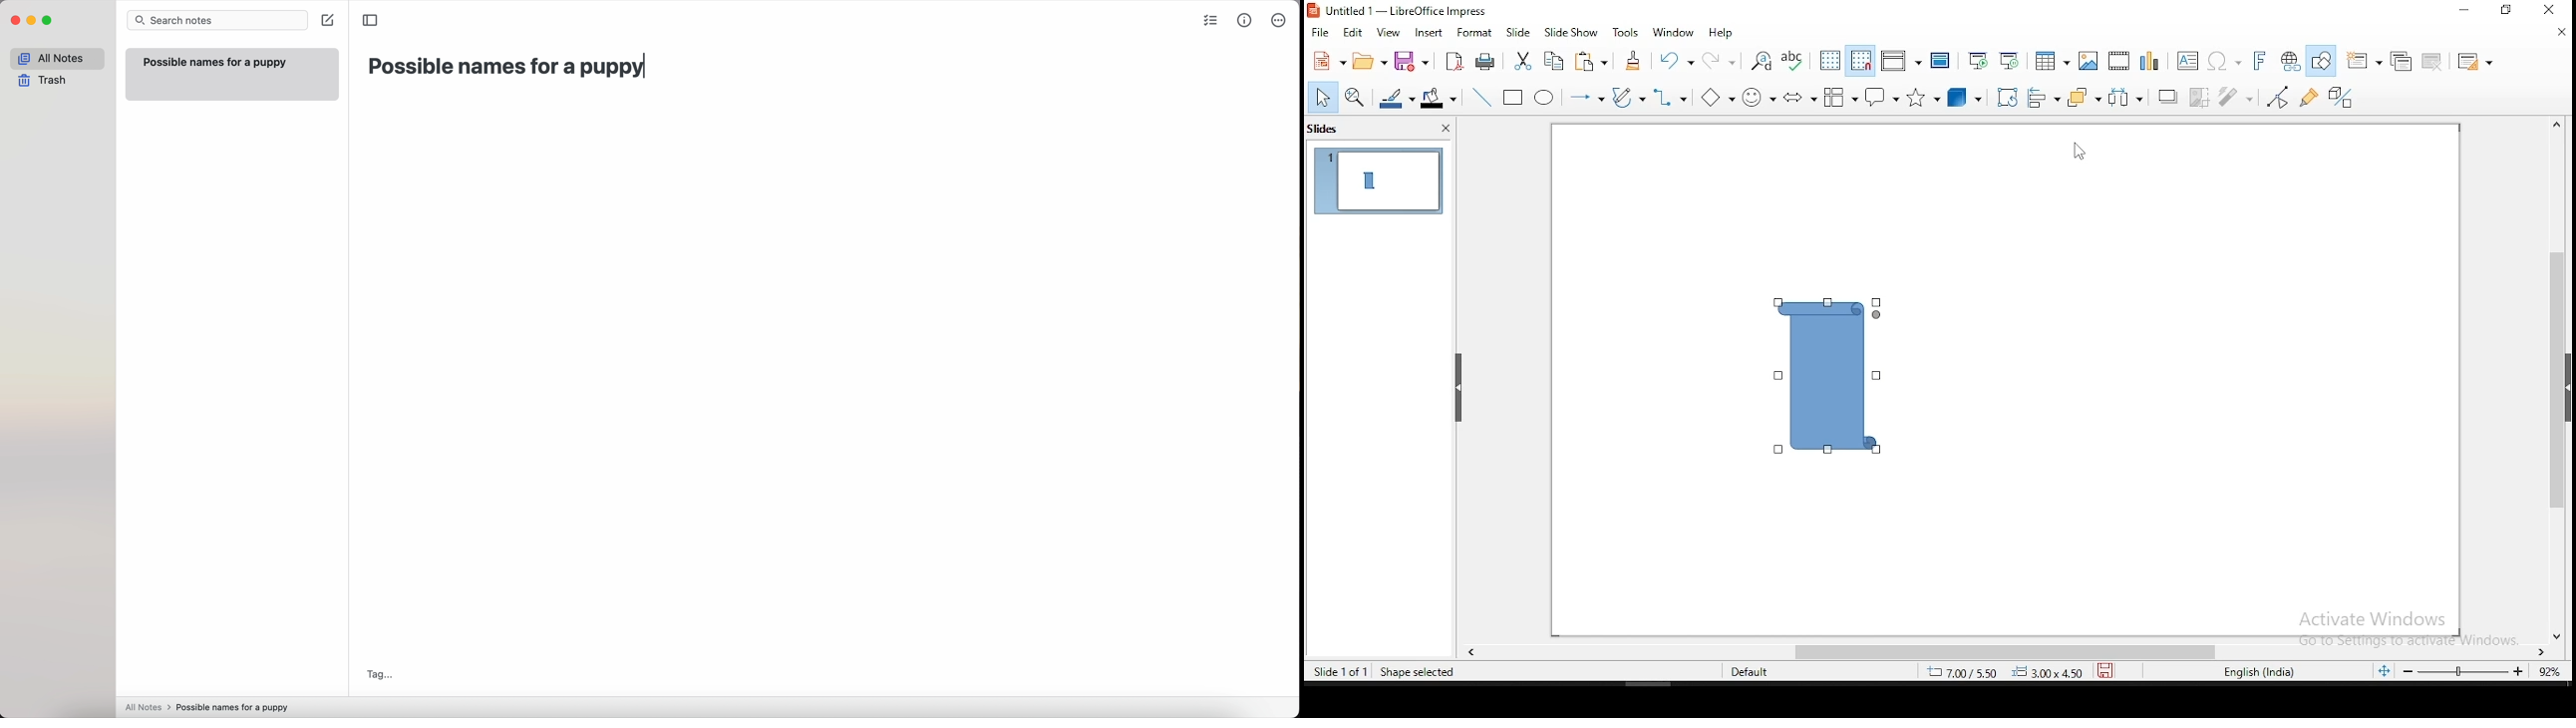 This screenshot has height=728, width=2576. Describe the element at coordinates (48, 22) in the screenshot. I see `maximize` at that location.